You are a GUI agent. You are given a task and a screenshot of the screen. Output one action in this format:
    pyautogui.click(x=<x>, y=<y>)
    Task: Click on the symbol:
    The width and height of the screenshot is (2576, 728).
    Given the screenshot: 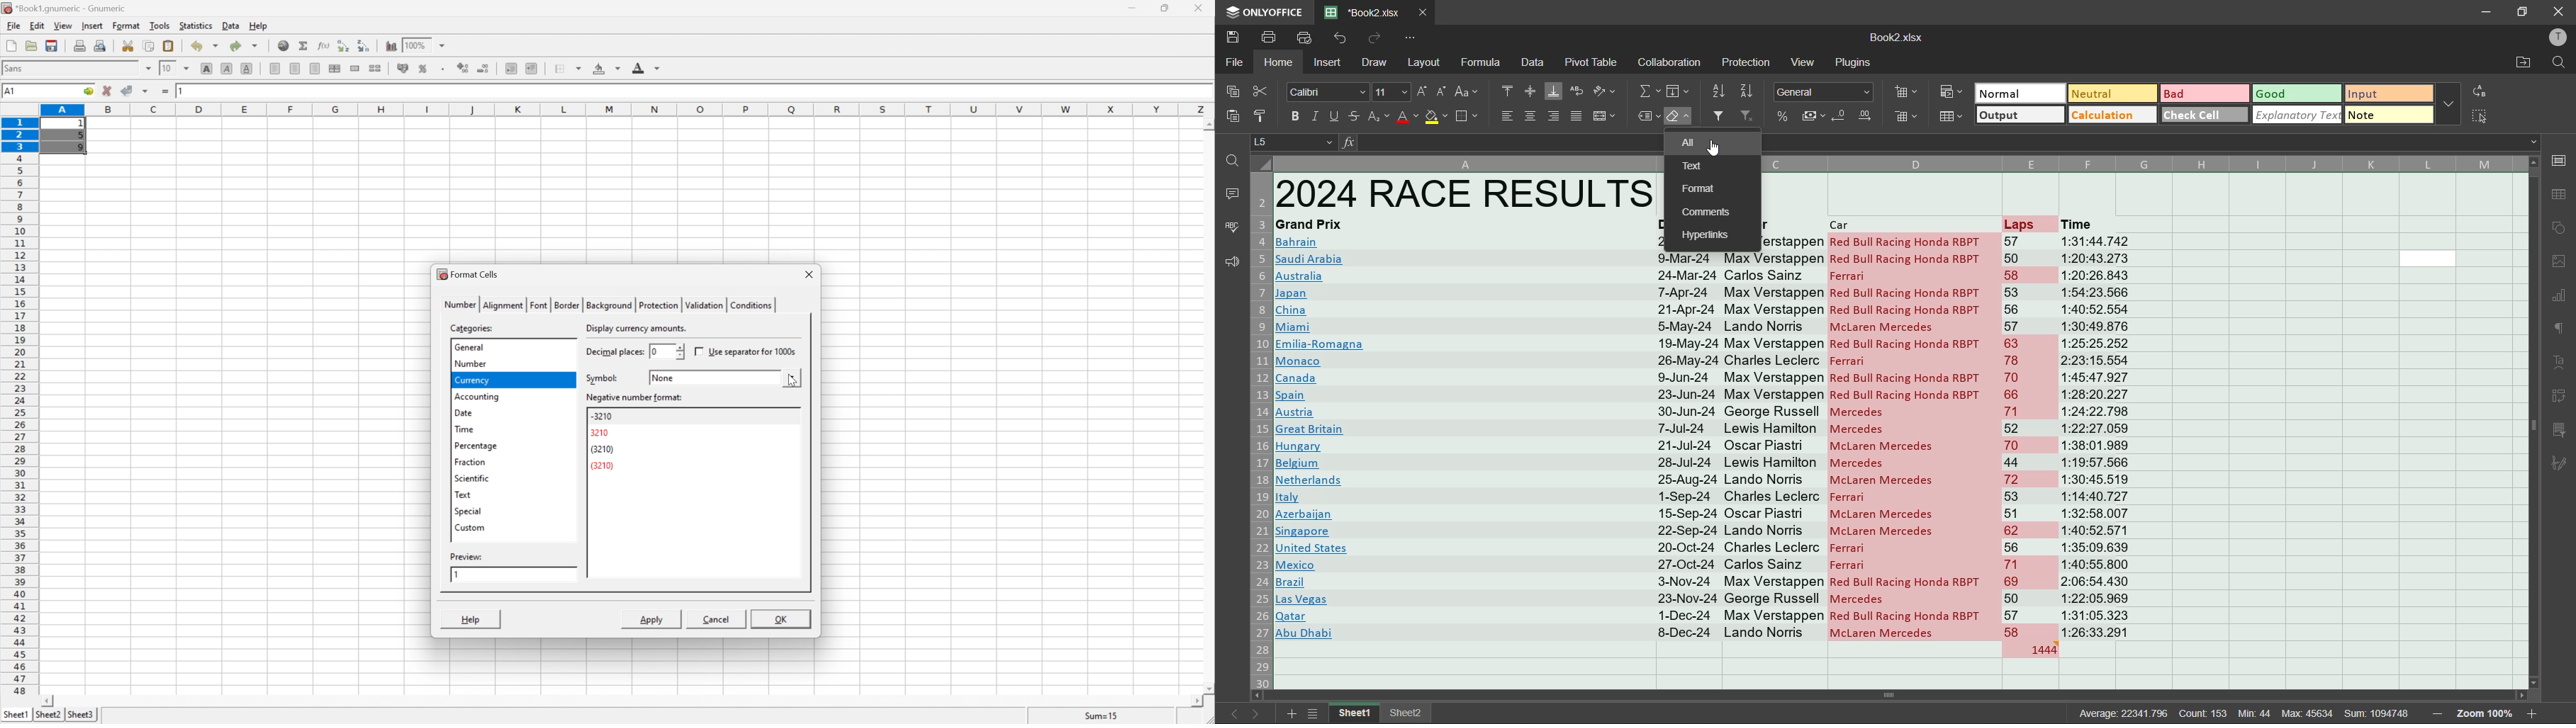 What is the action you would take?
    pyautogui.click(x=602, y=378)
    